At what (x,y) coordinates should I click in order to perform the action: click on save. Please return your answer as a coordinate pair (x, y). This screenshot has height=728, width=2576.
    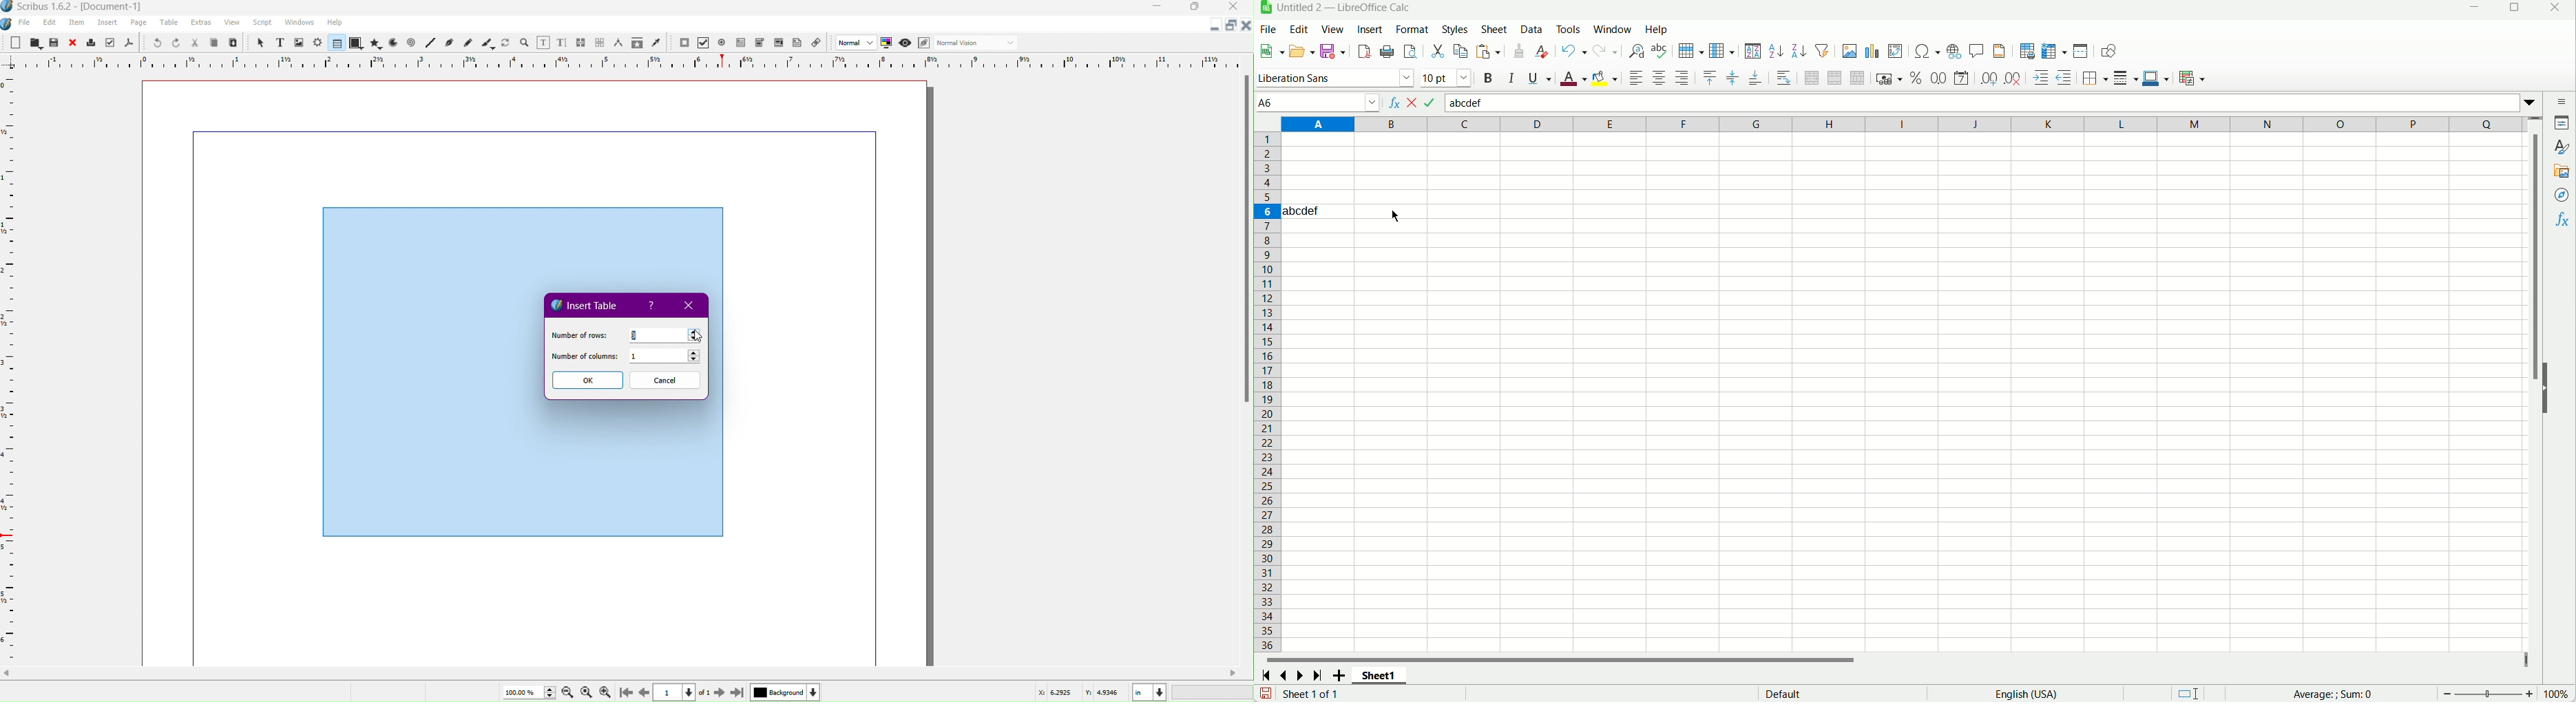
    Looking at the image, I should click on (1332, 51).